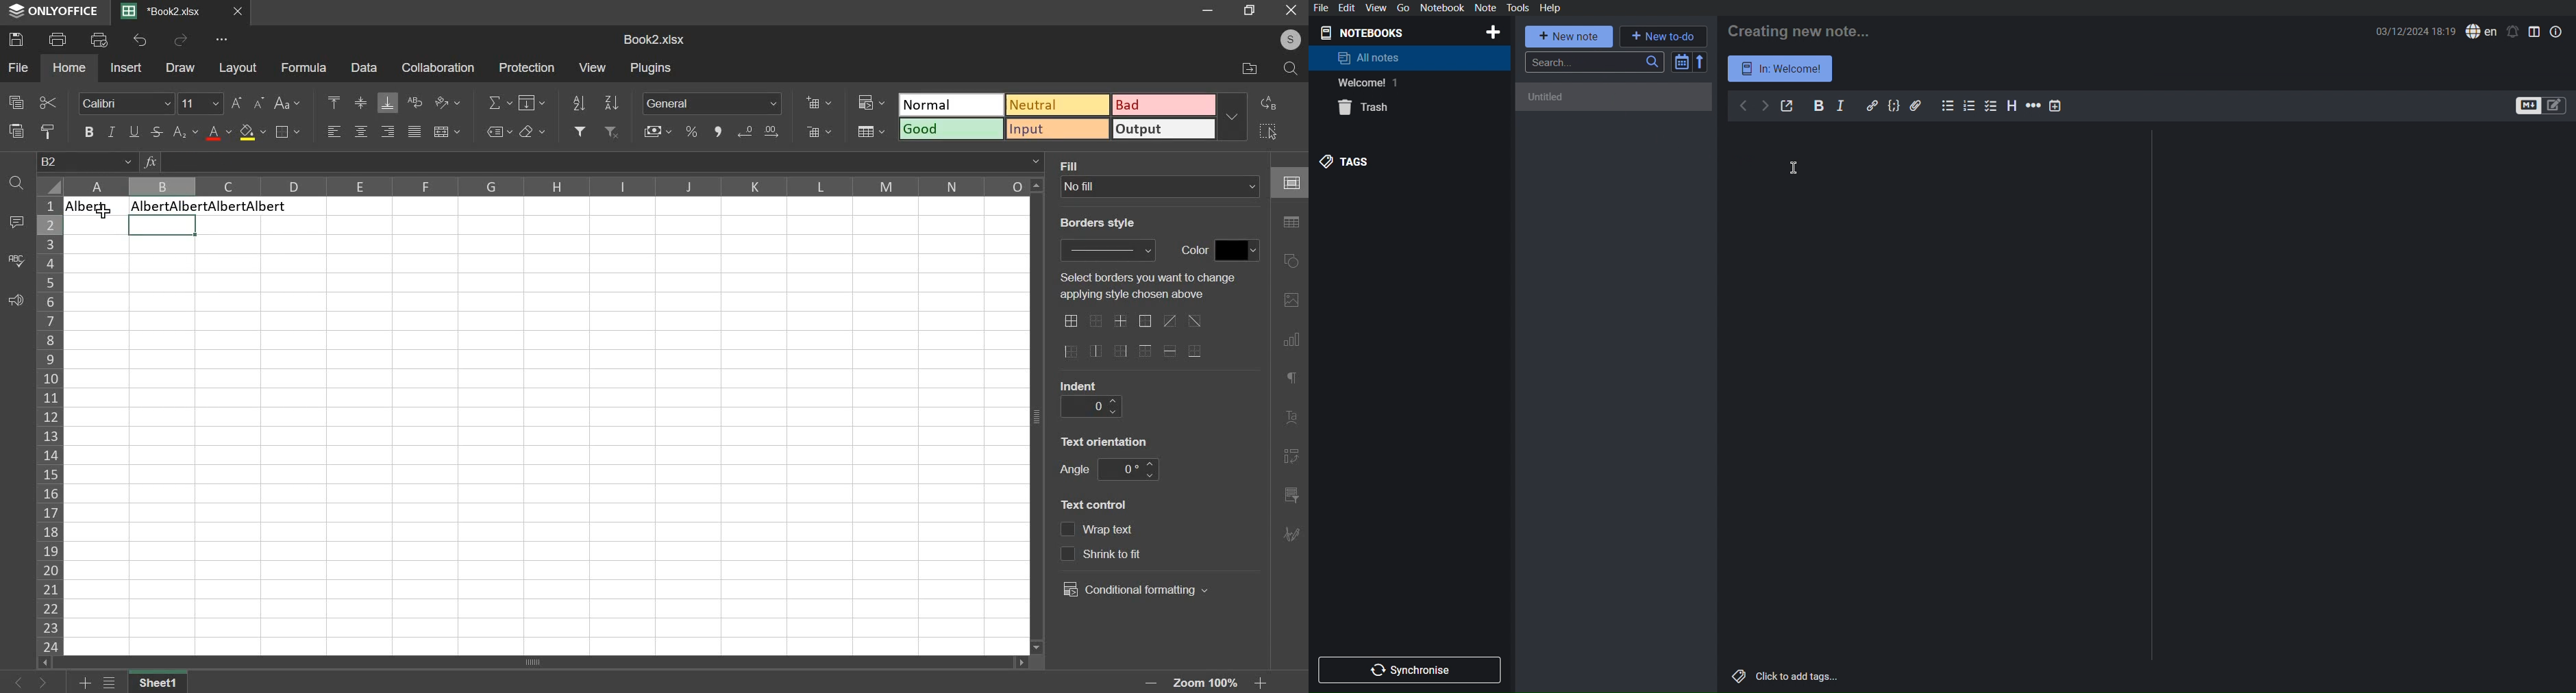 This screenshot has width=2576, height=700. Describe the element at coordinates (1348, 161) in the screenshot. I see `Tags` at that location.